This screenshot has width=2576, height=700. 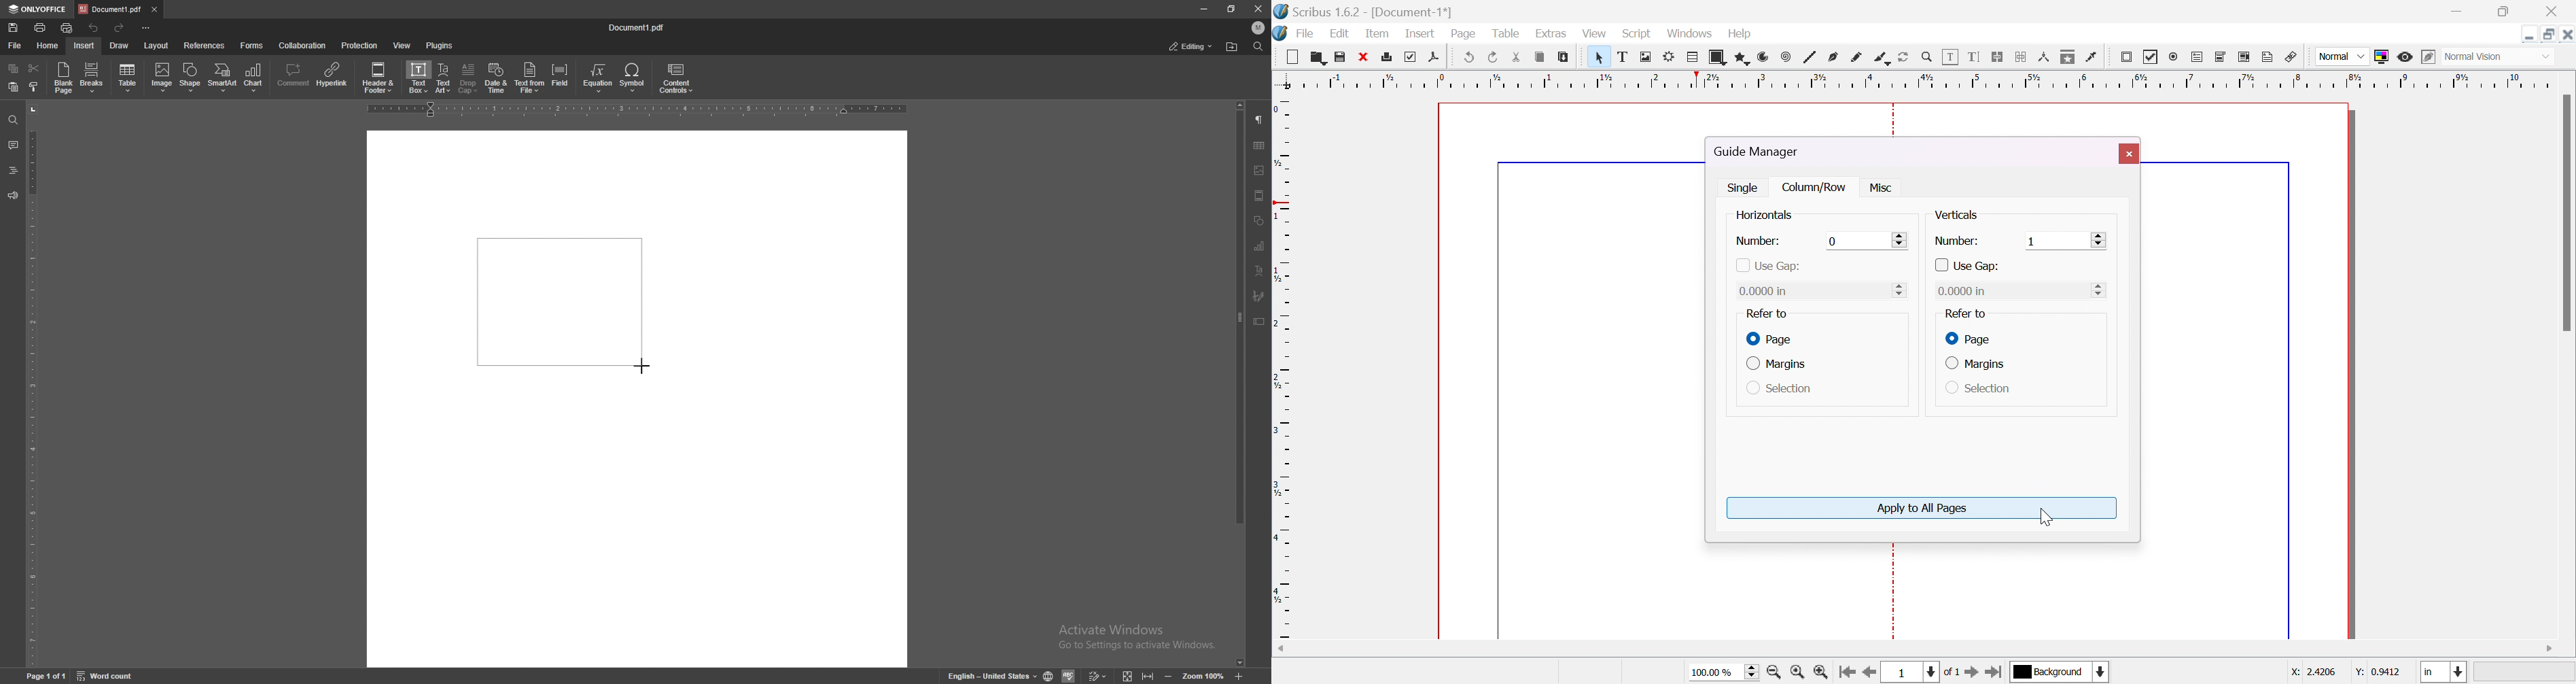 What do you see at coordinates (1956, 241) in the screenshot?
I see `number` at bounding box center [1956, 241].